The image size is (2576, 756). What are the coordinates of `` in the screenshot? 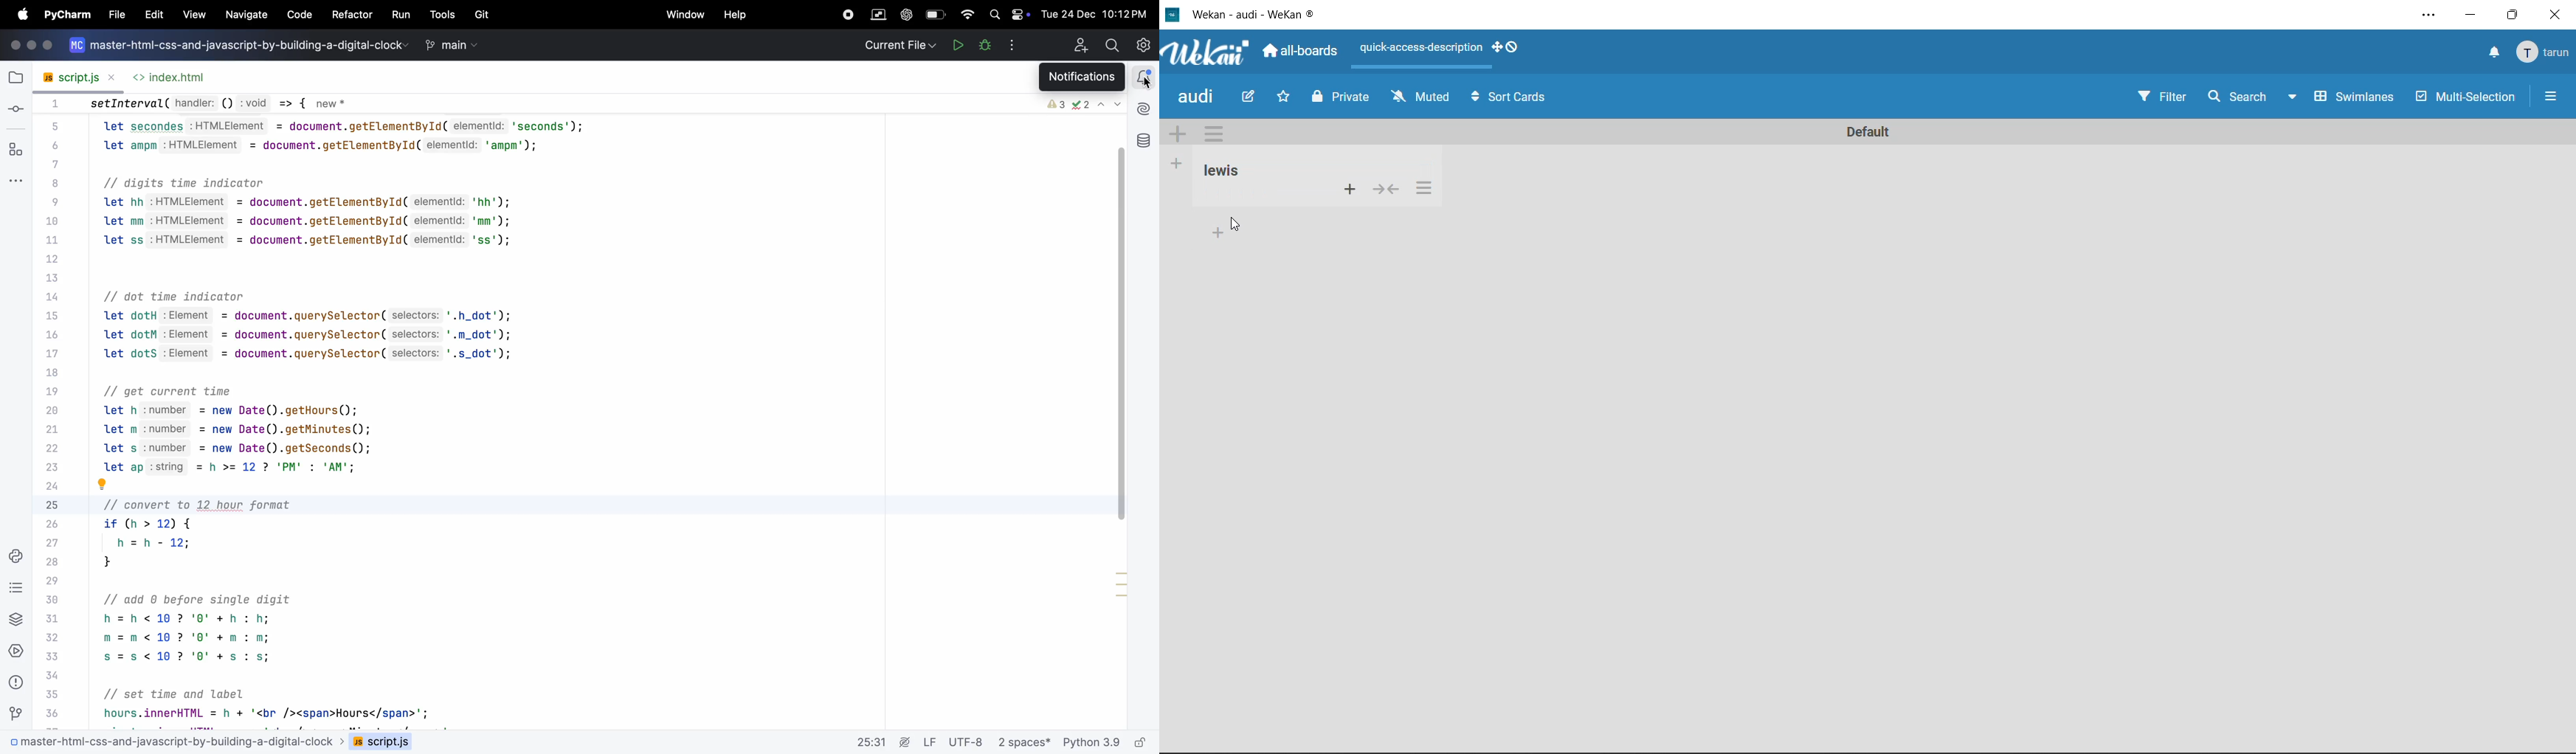 It's located at (1216, 232).